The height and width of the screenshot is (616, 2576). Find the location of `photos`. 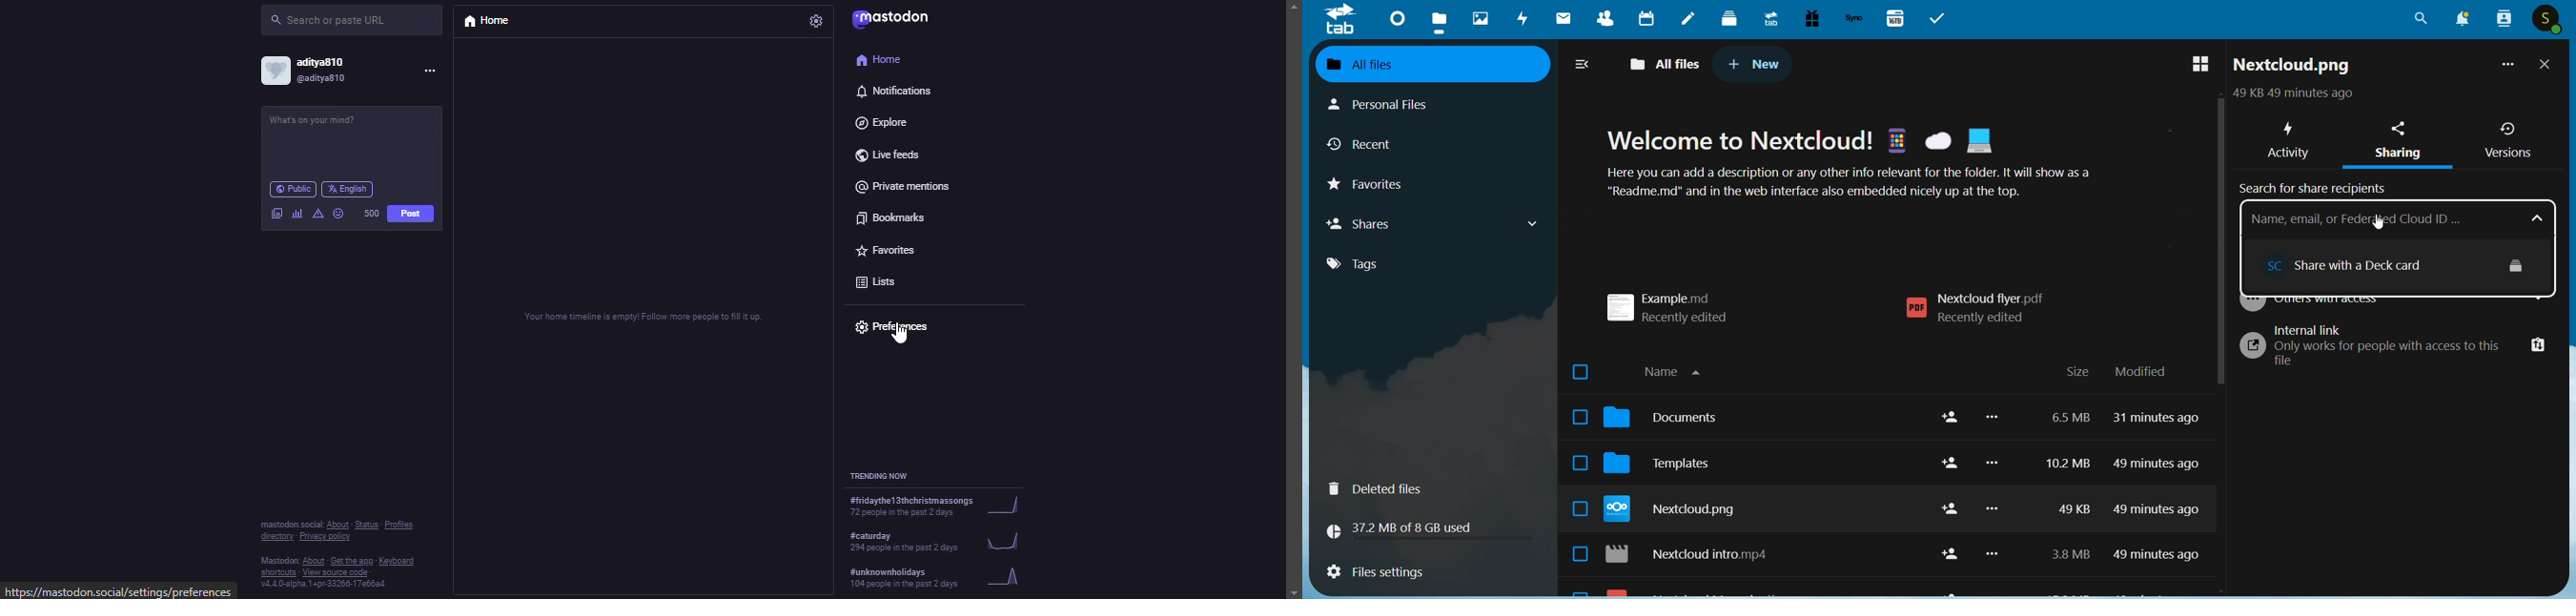

photos is located at coordinates (1480, 19).